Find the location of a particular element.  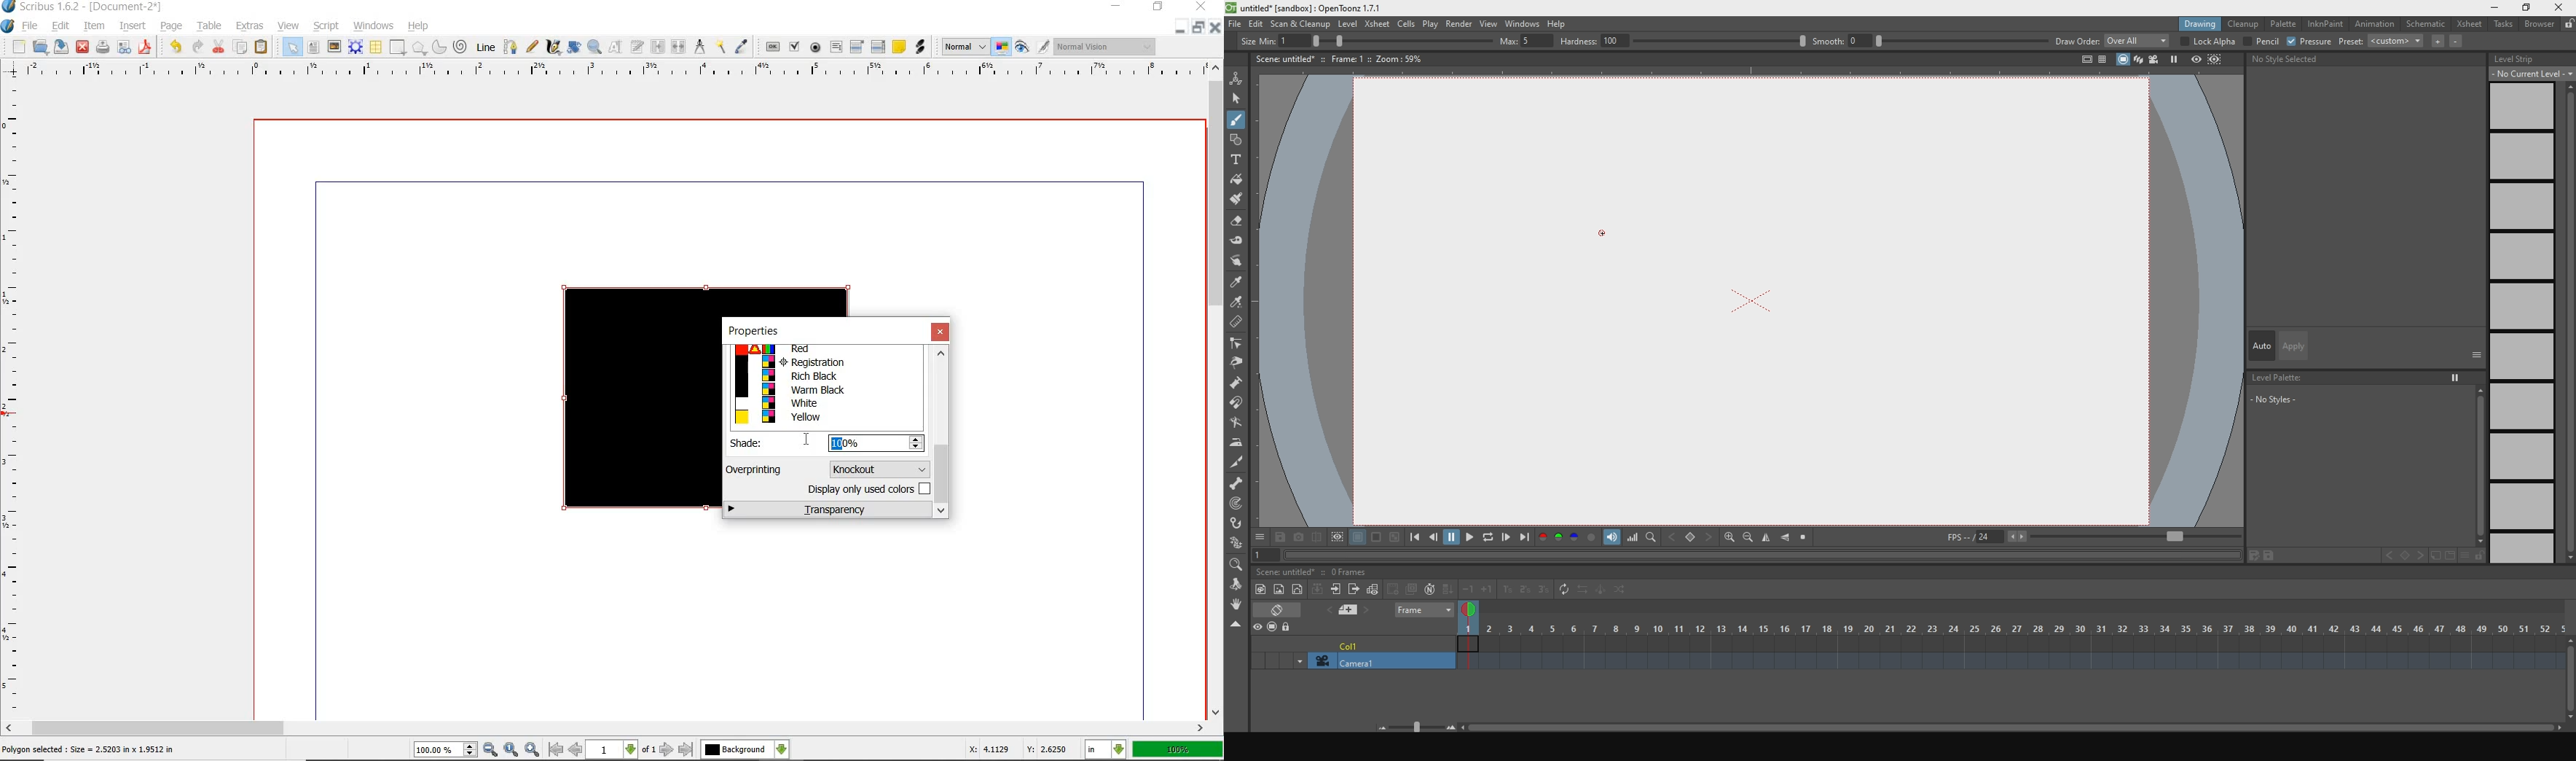

eye dropper is located at coordinates (743, 46).